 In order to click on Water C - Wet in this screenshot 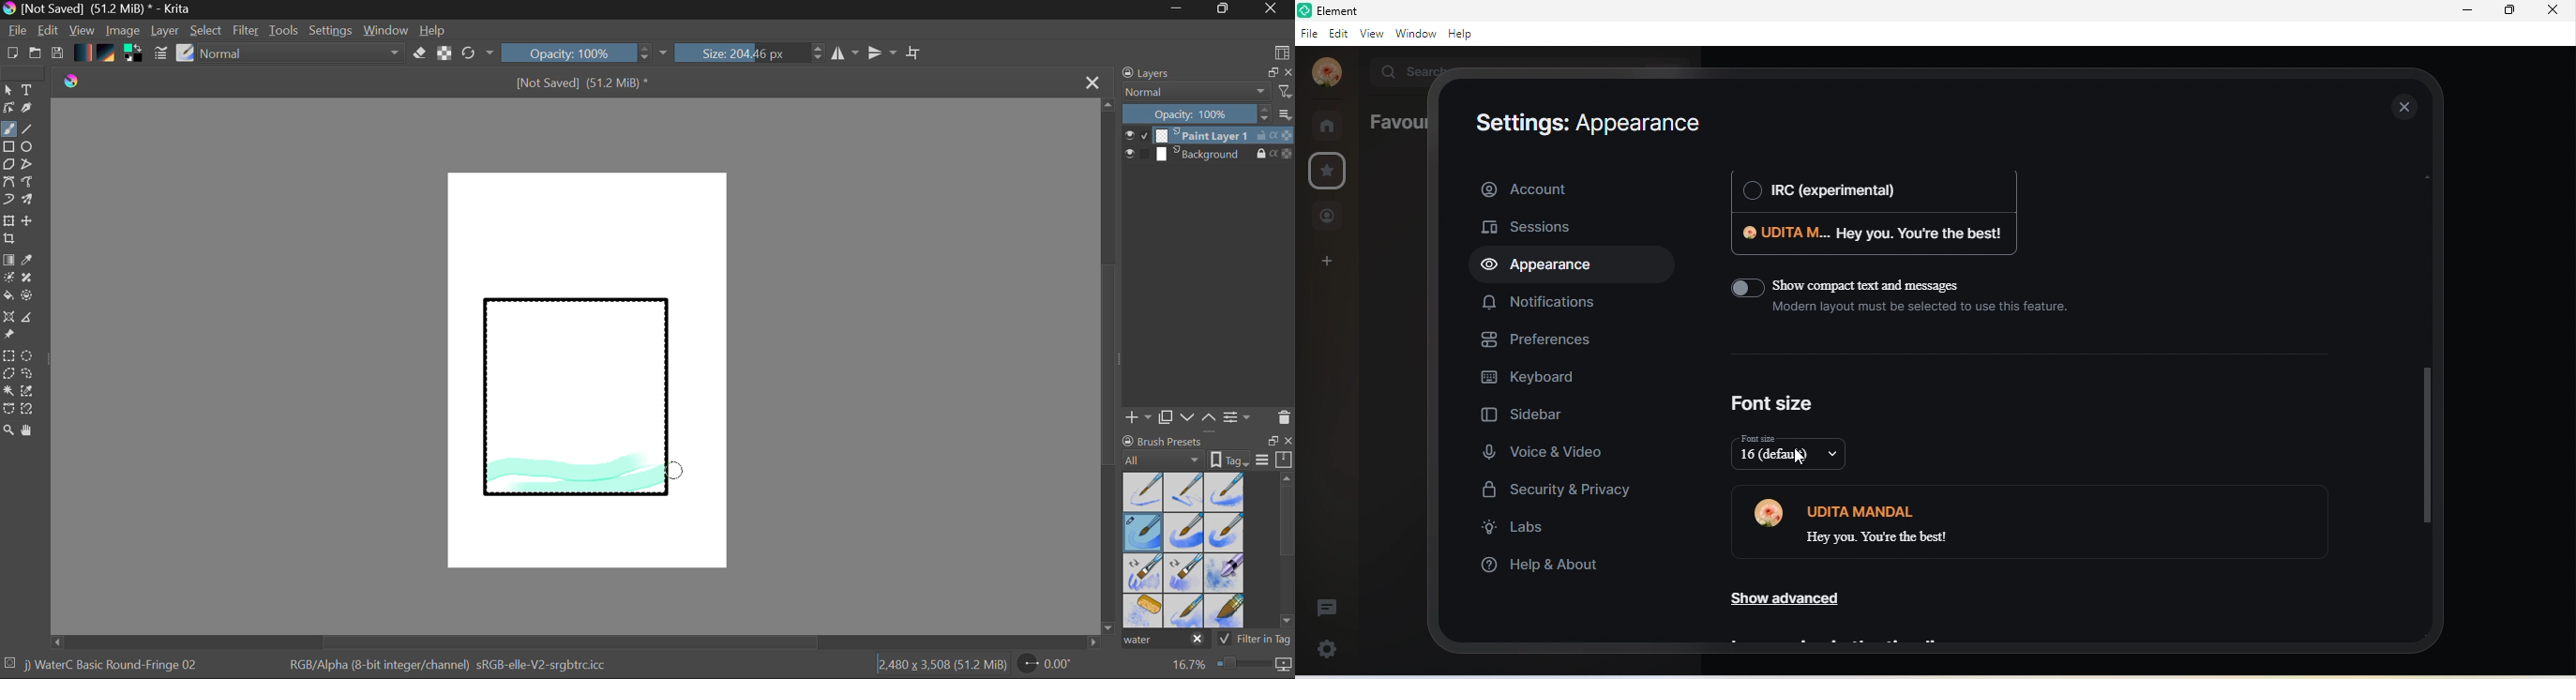, I will do `click(1186, 492)`.